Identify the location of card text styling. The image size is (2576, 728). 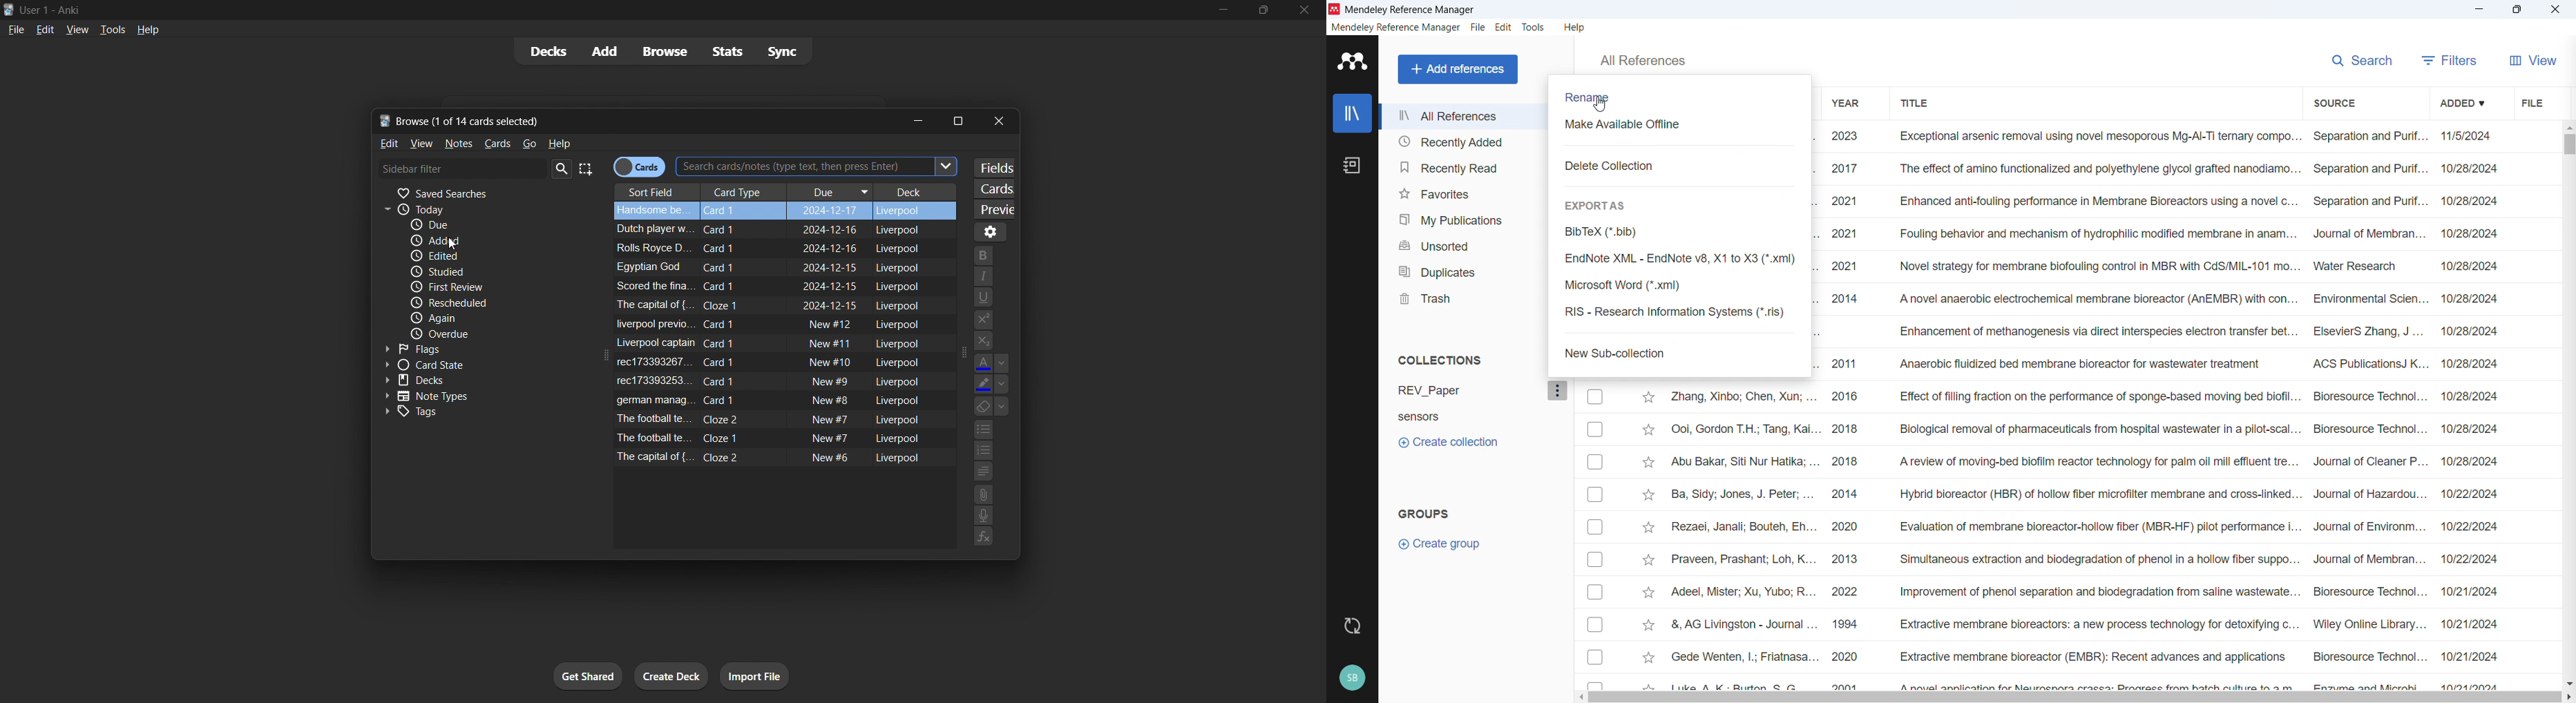
(989, 396).